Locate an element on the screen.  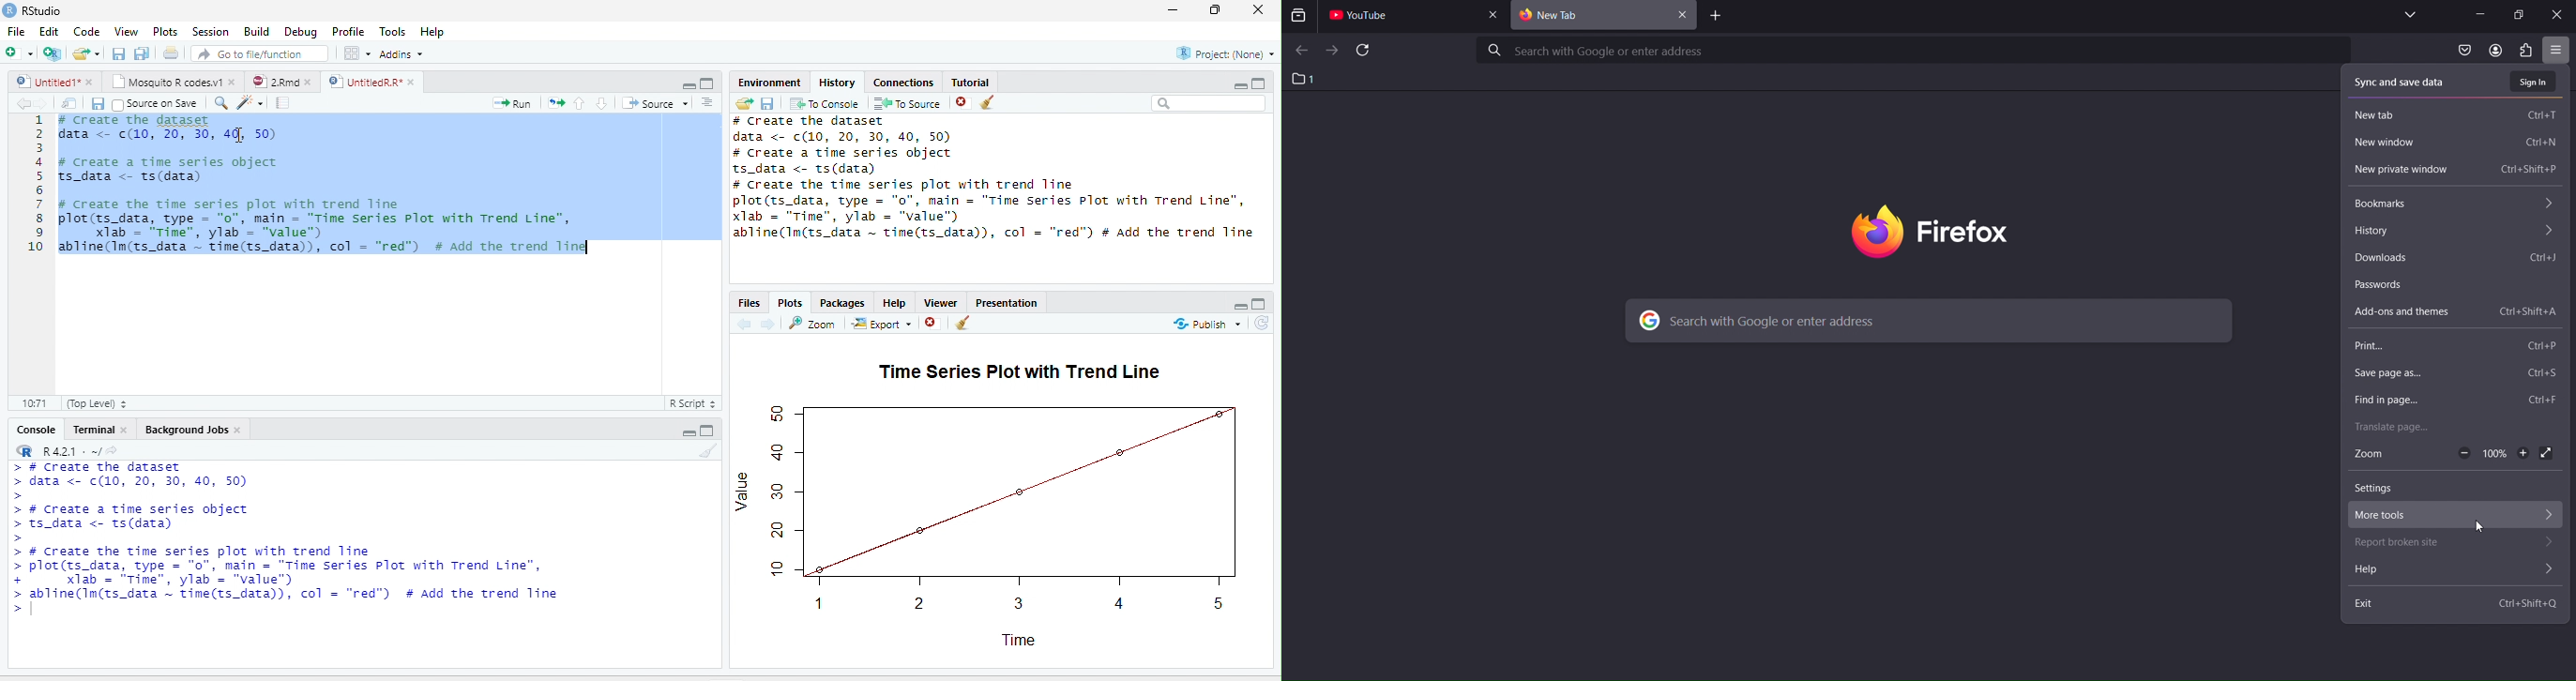
Console is located at coordinates (37, 430).